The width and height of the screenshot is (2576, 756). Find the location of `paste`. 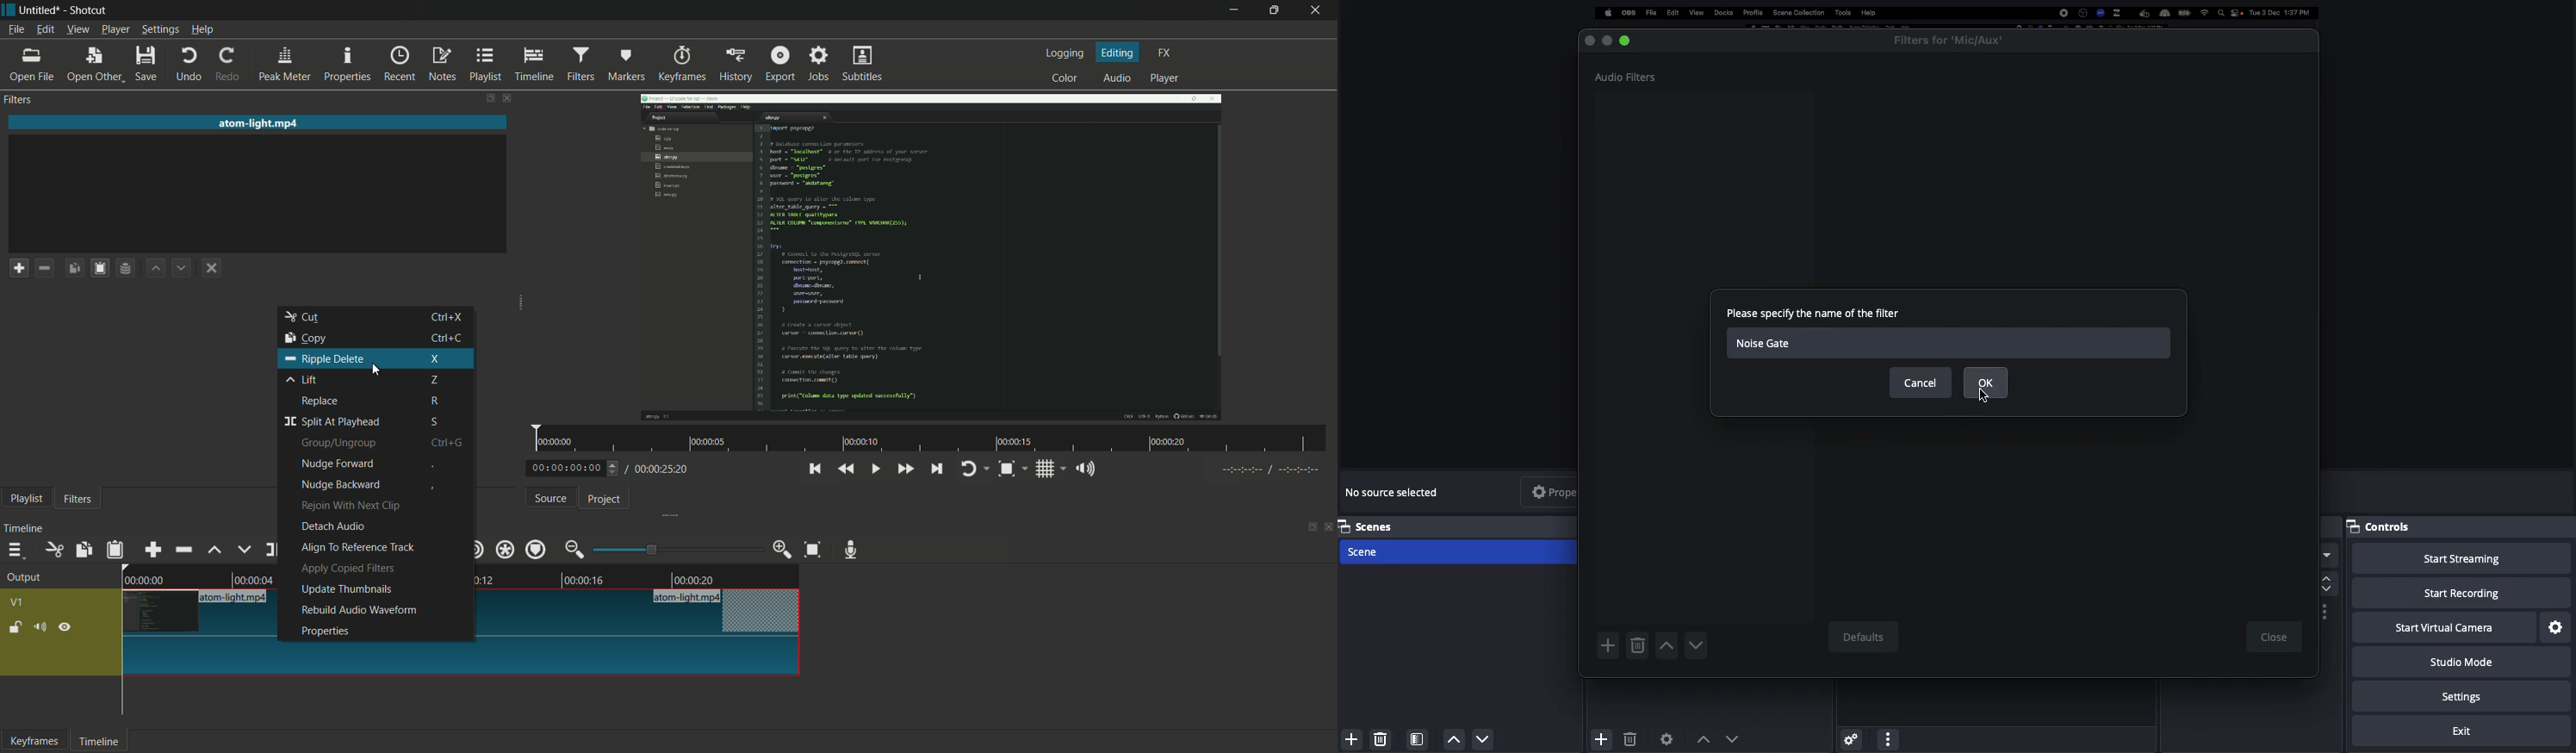

paste is located at coordinates (114, 550).